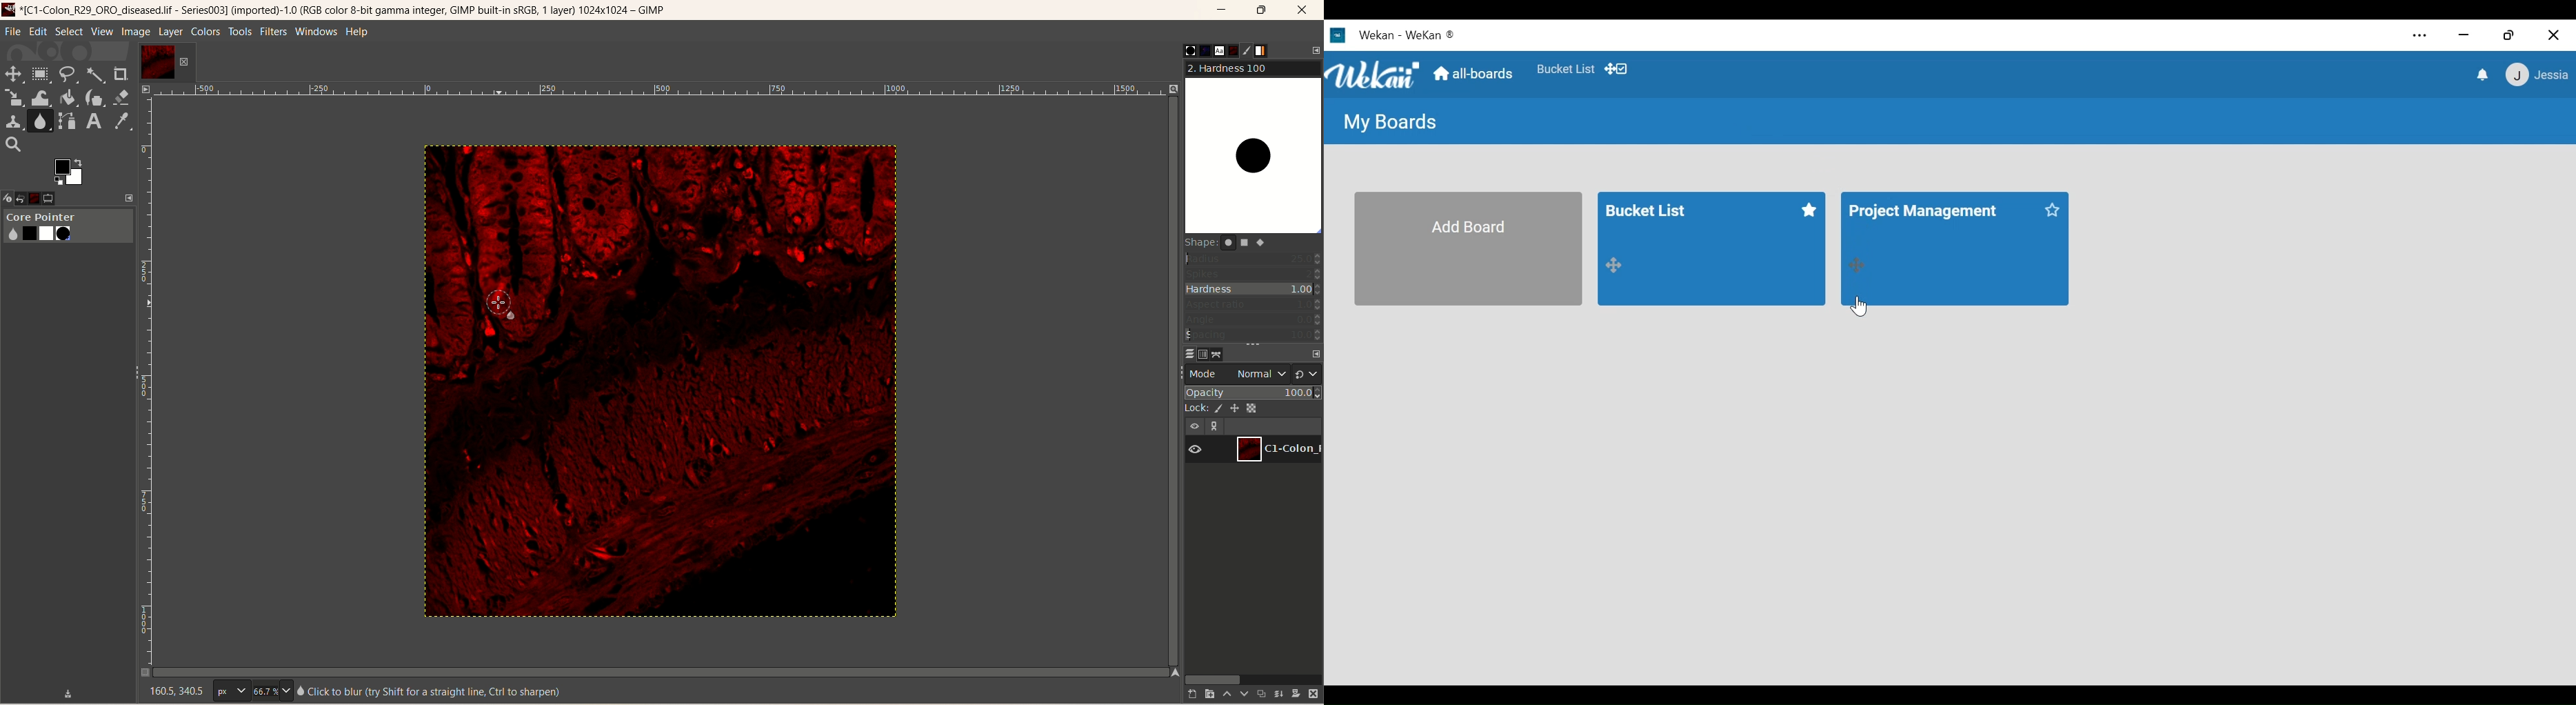  What do you see at coordinates (1214, 50) in the screenshot?
I see `fonts` at bounding box center [1214, 50].